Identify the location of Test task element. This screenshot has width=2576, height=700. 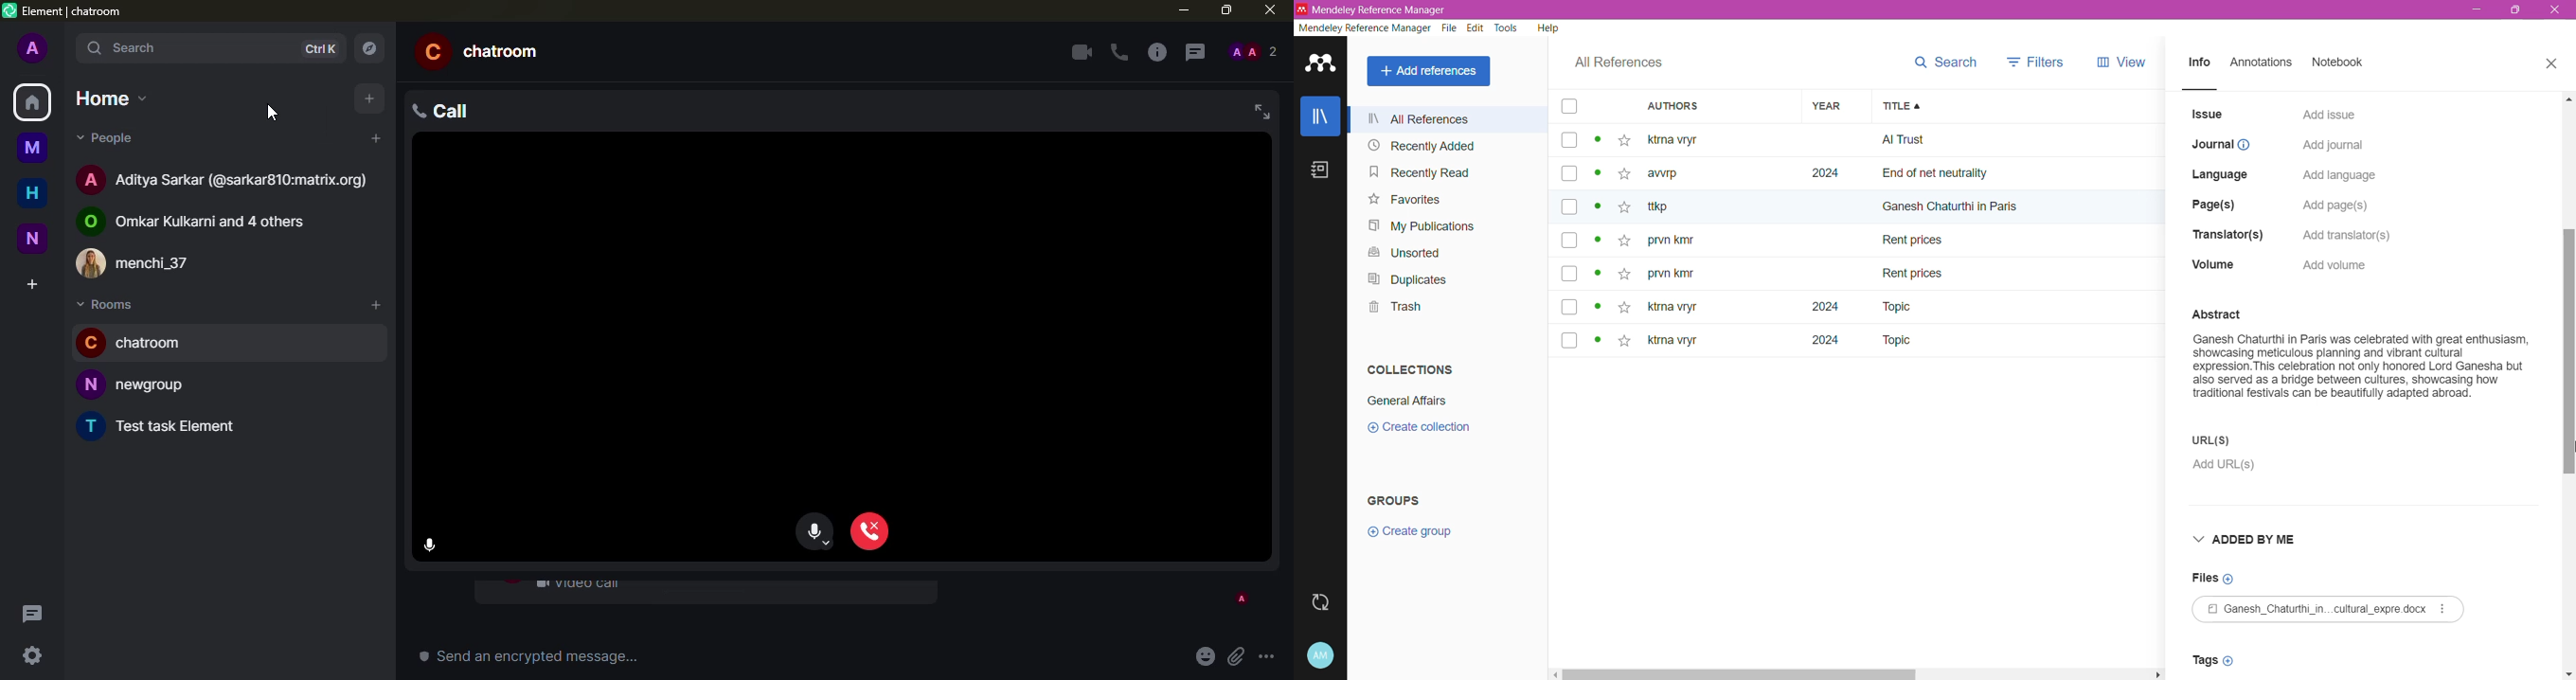
(162, 427).